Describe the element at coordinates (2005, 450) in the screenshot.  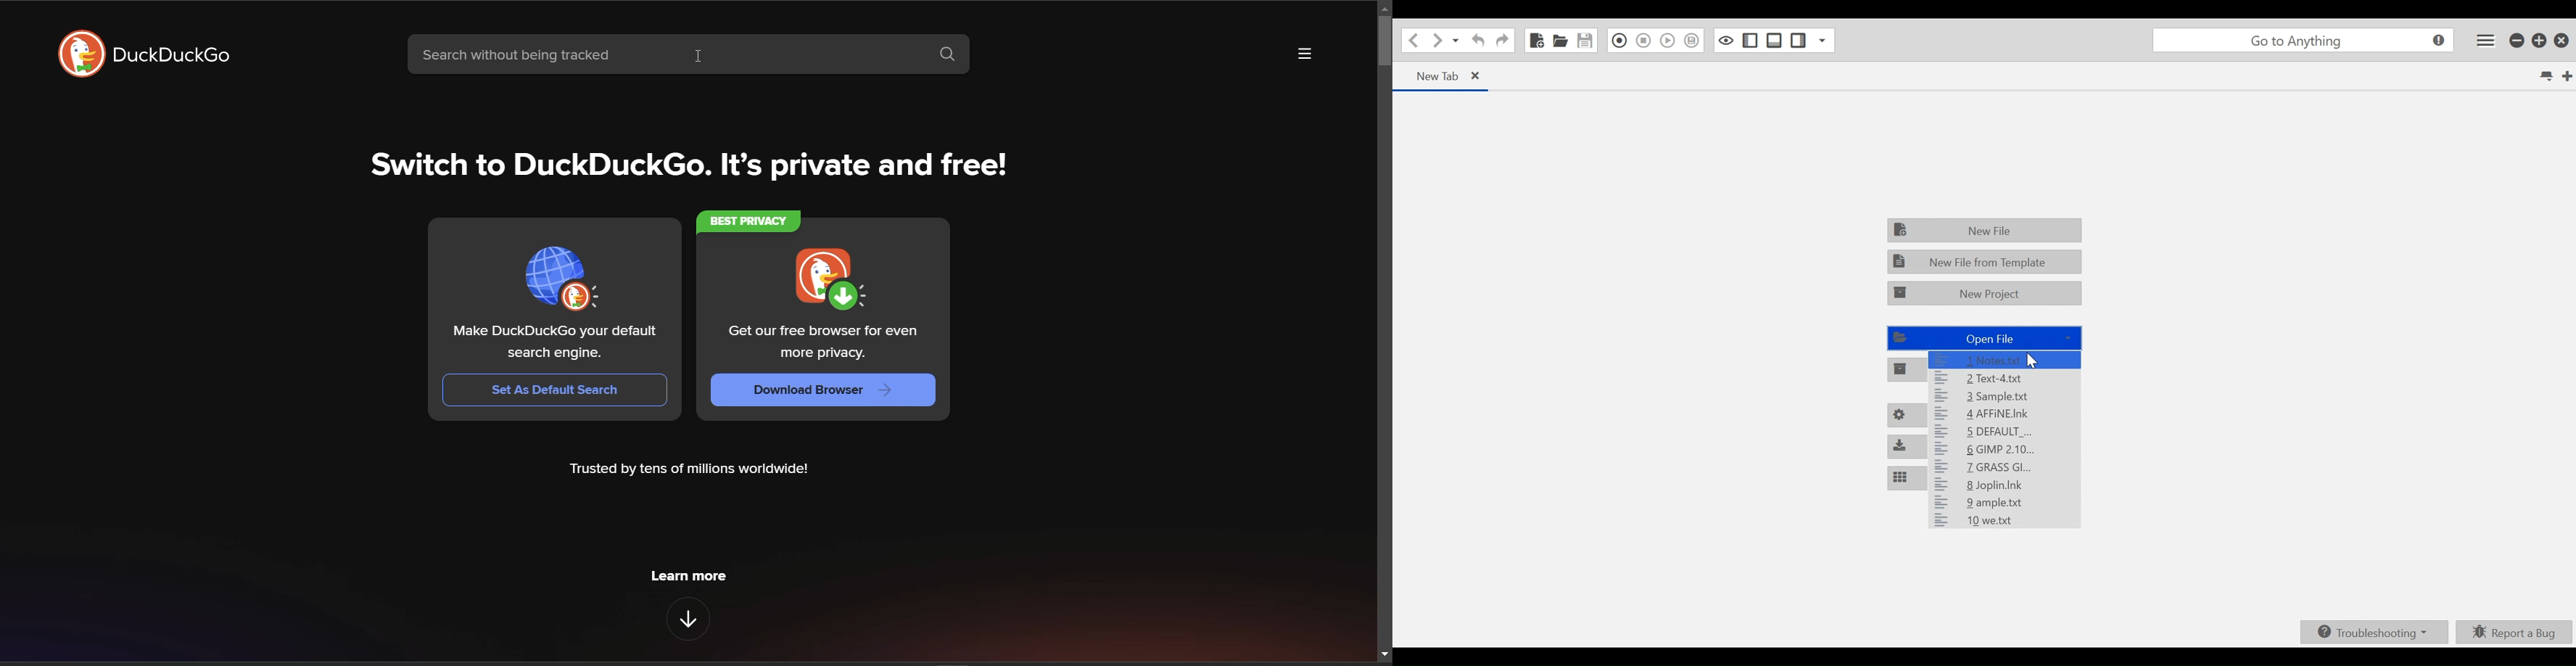
I see `6 GIMP 2.10...` at that location.